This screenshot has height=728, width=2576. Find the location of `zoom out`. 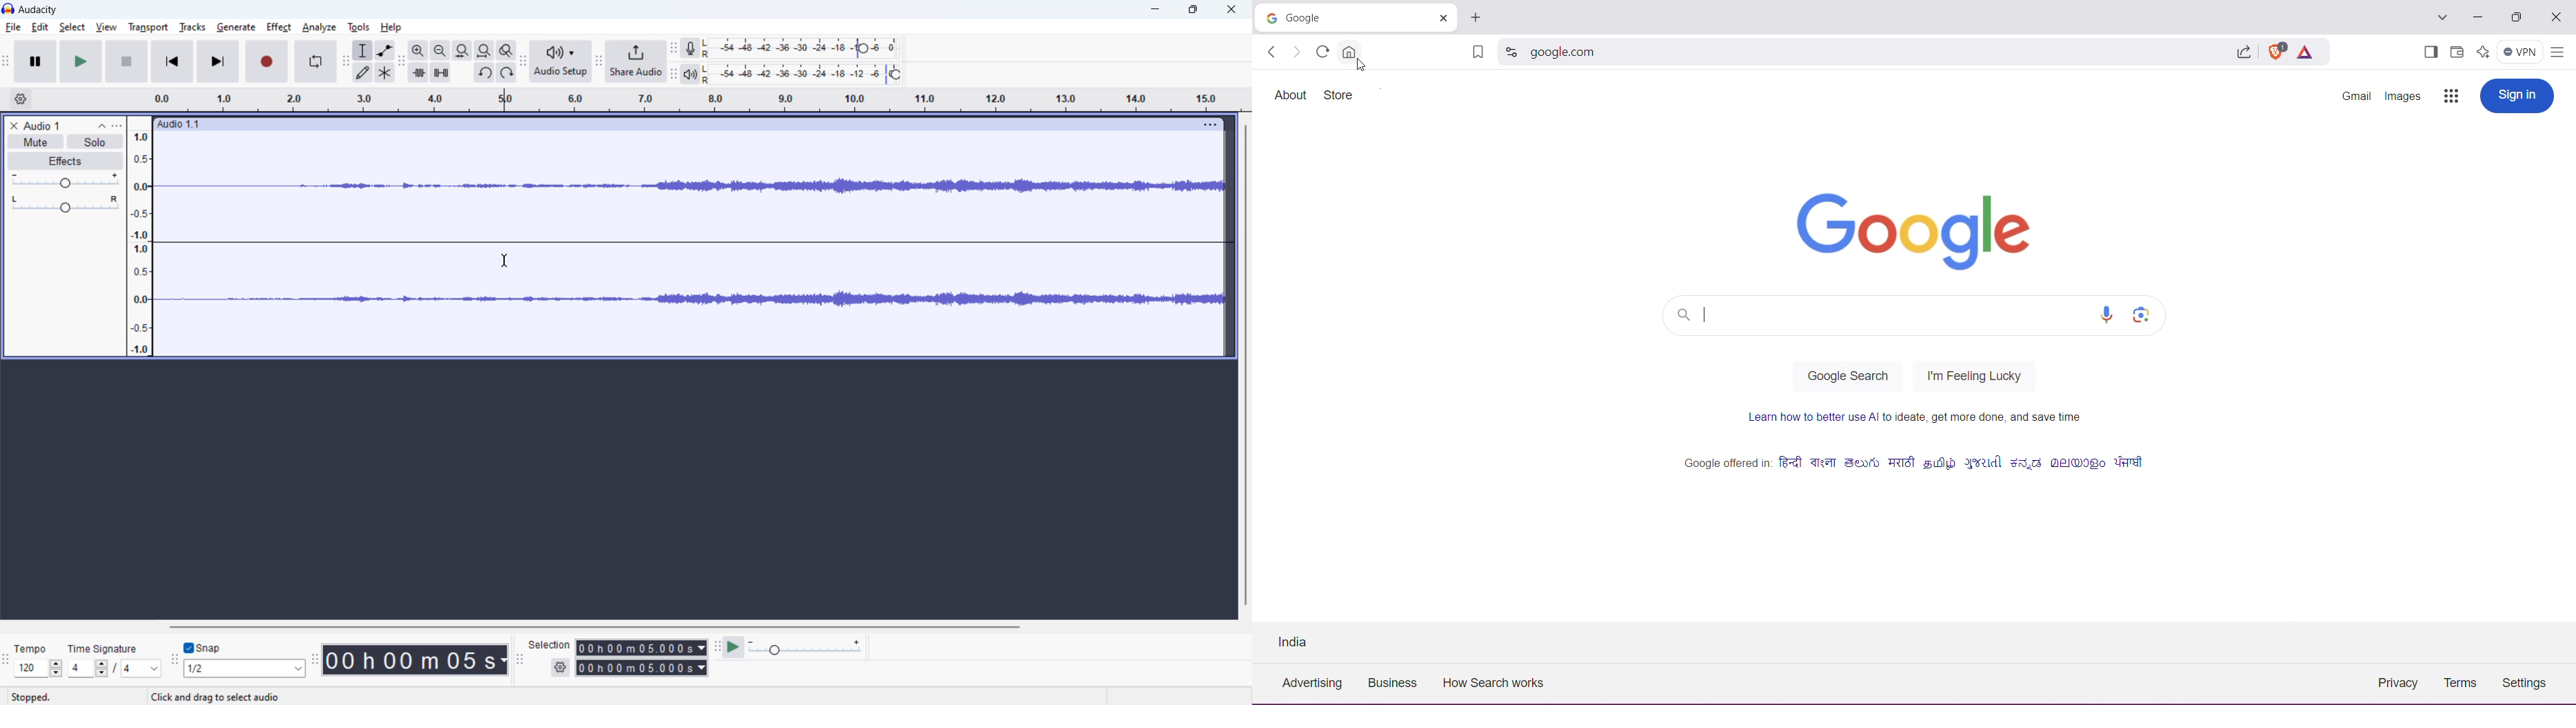

zoom out is located at coordinates (440, 51).